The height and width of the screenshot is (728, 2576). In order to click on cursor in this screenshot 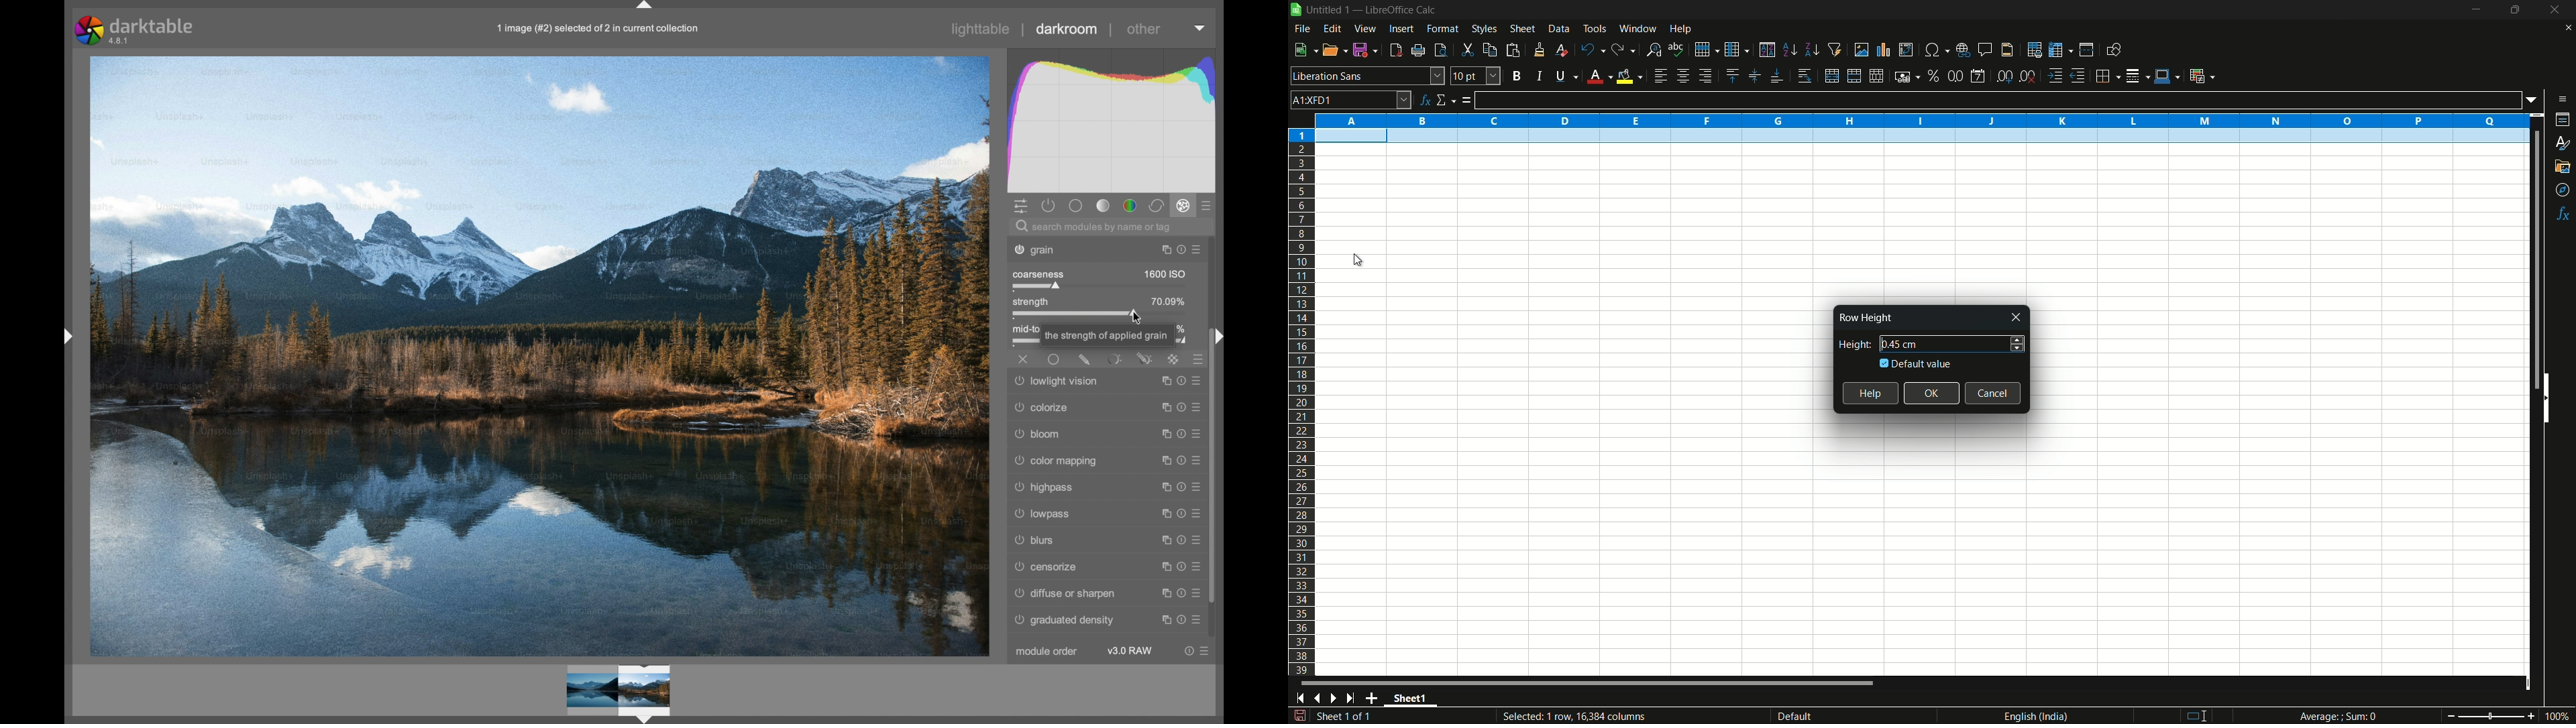, I will do `click(1363, 261)`.